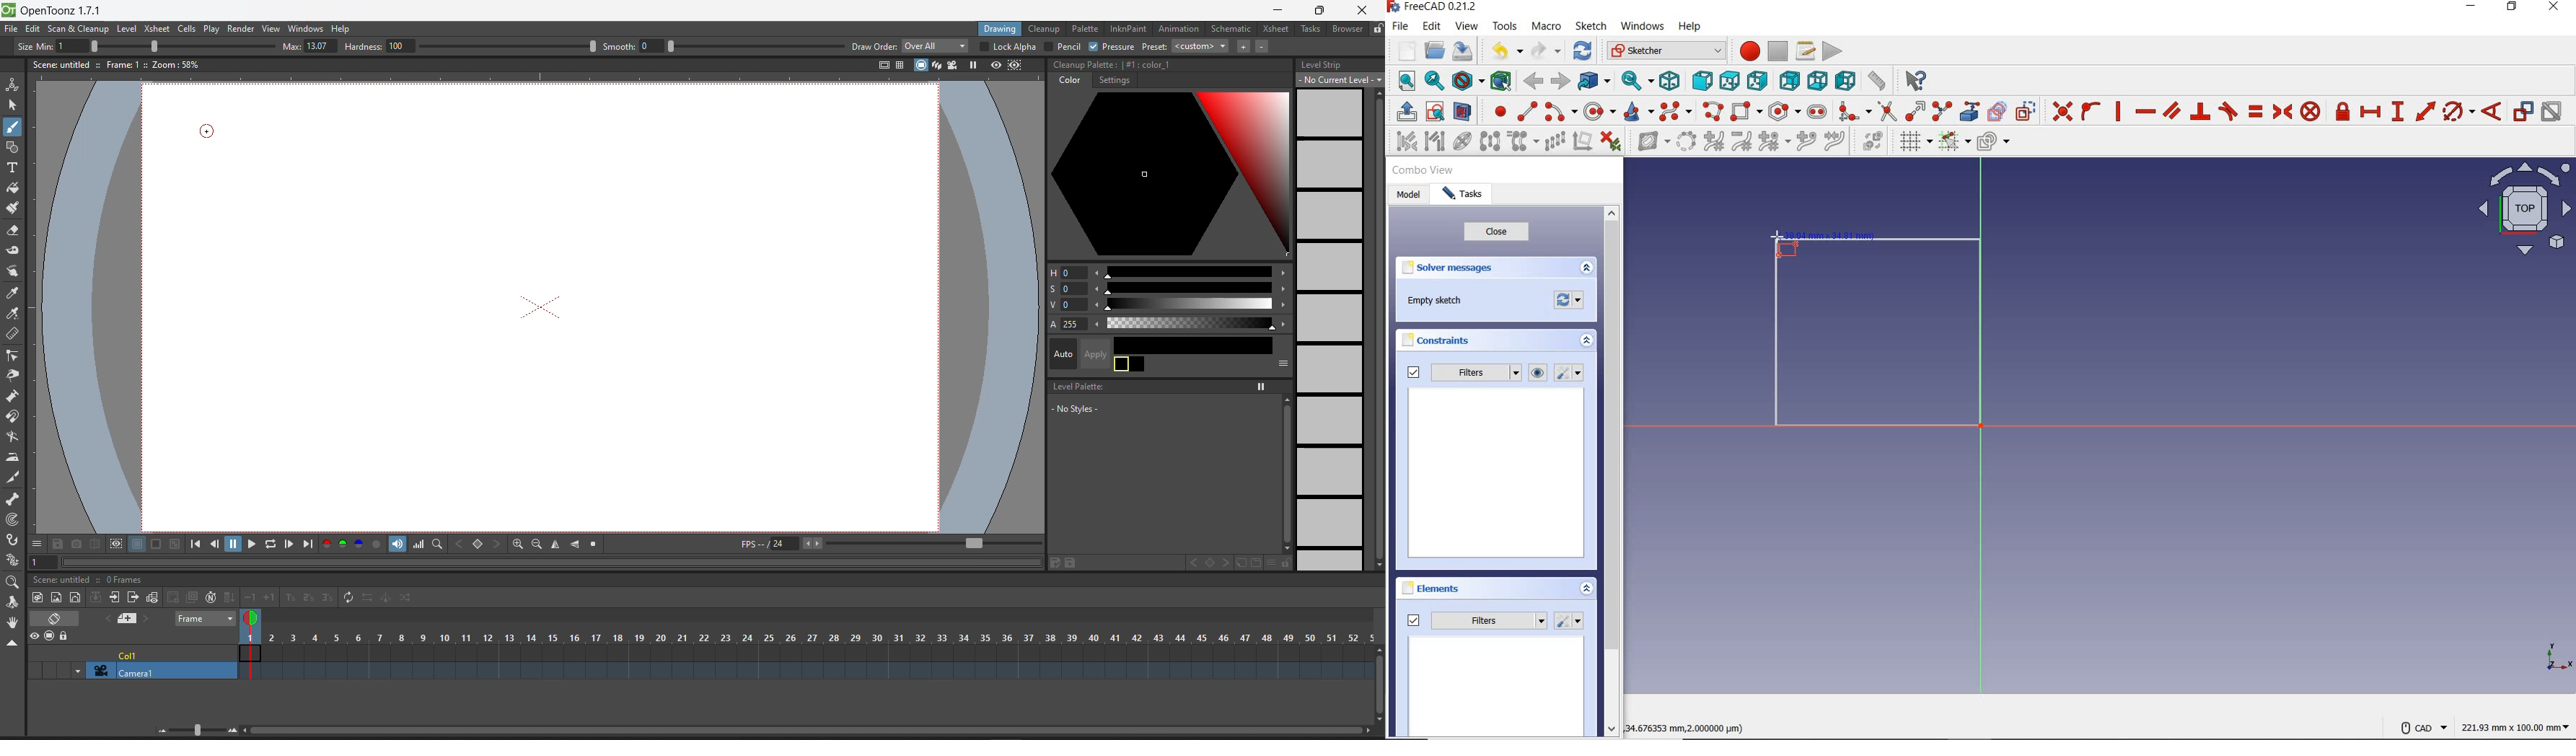 Image resolution: width=2576 pixels, height=756 pixels. I want to click on move right, so click(1283, 290).